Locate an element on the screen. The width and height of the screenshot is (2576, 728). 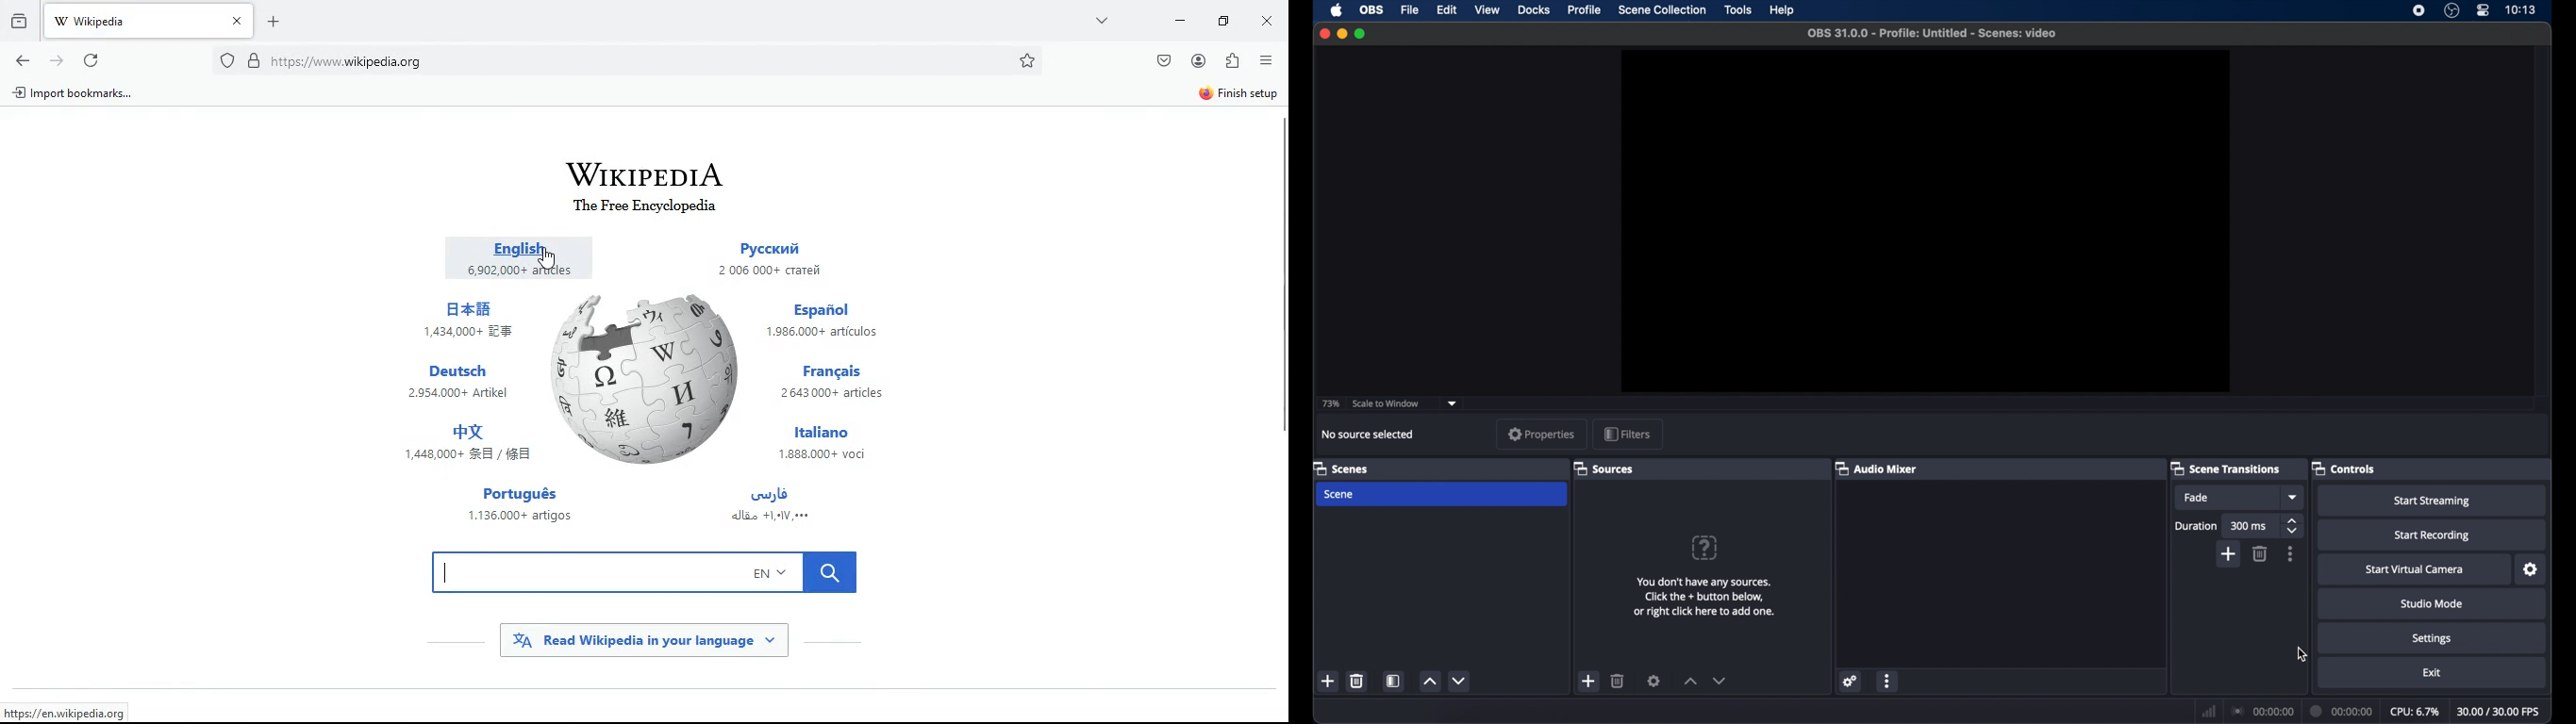
scene collection is located at coordinates (1663, 10).